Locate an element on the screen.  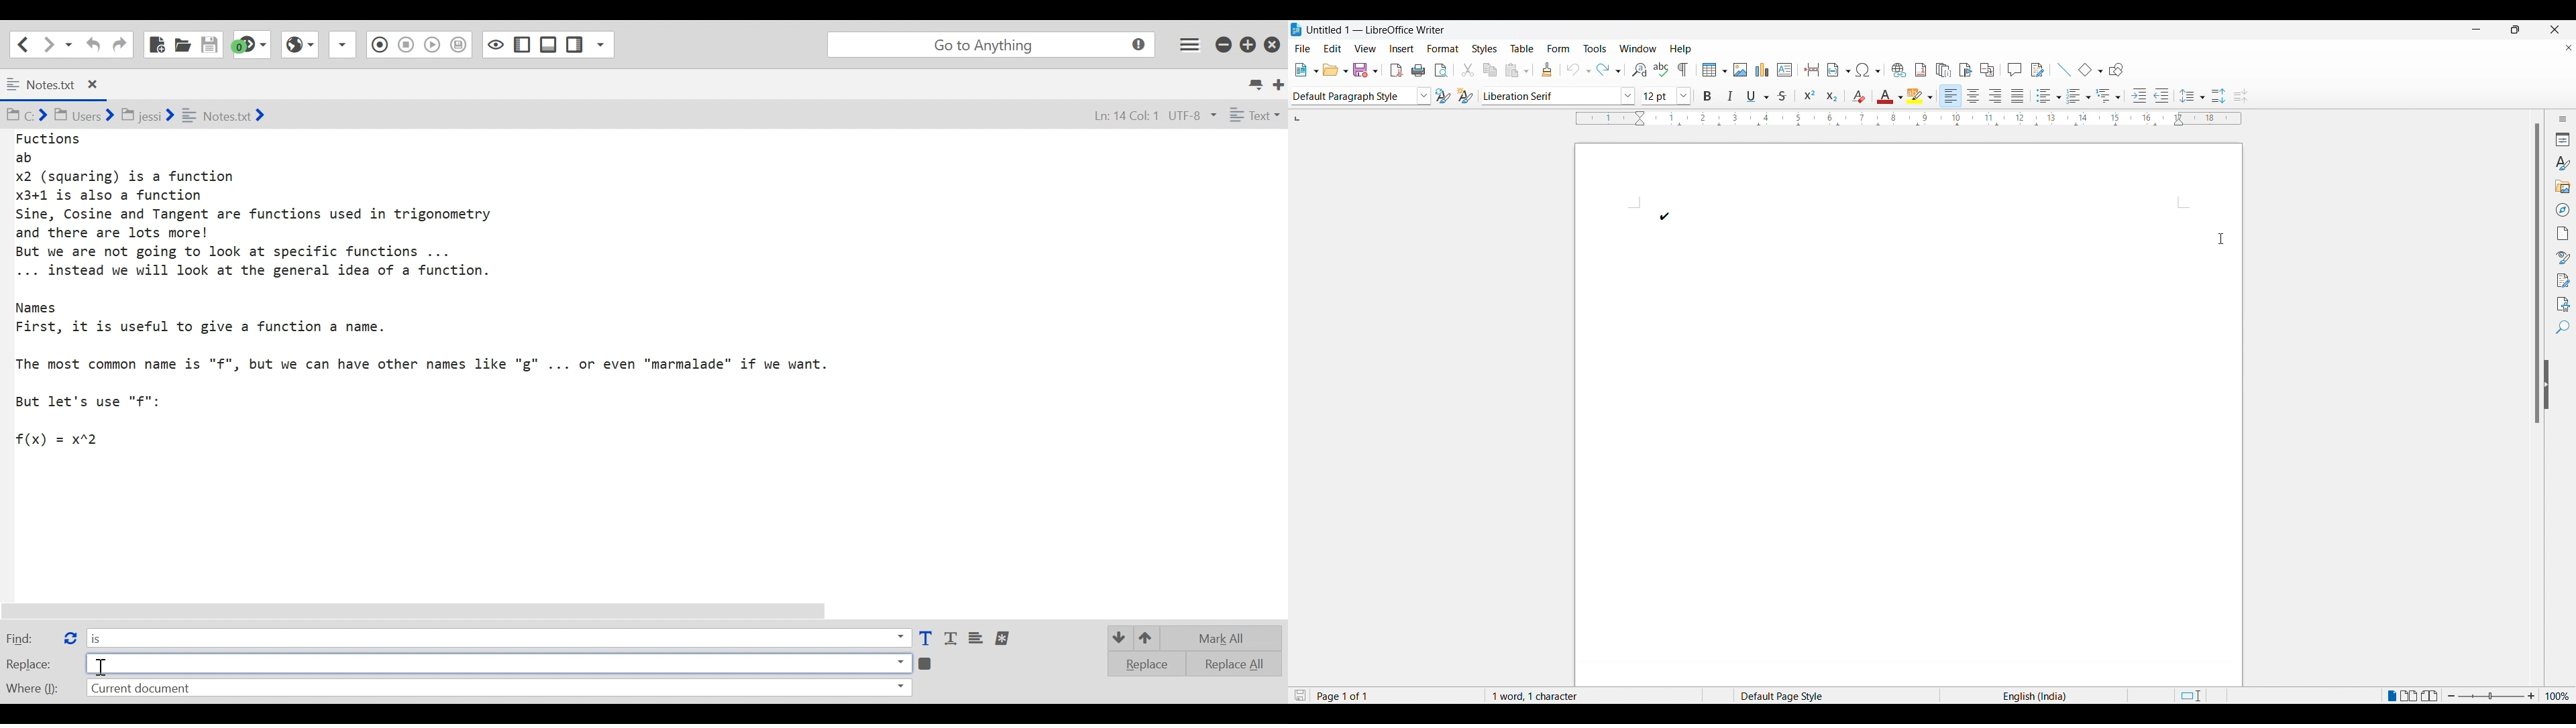
insert hyperlink is located at coordinates (1897, 69).